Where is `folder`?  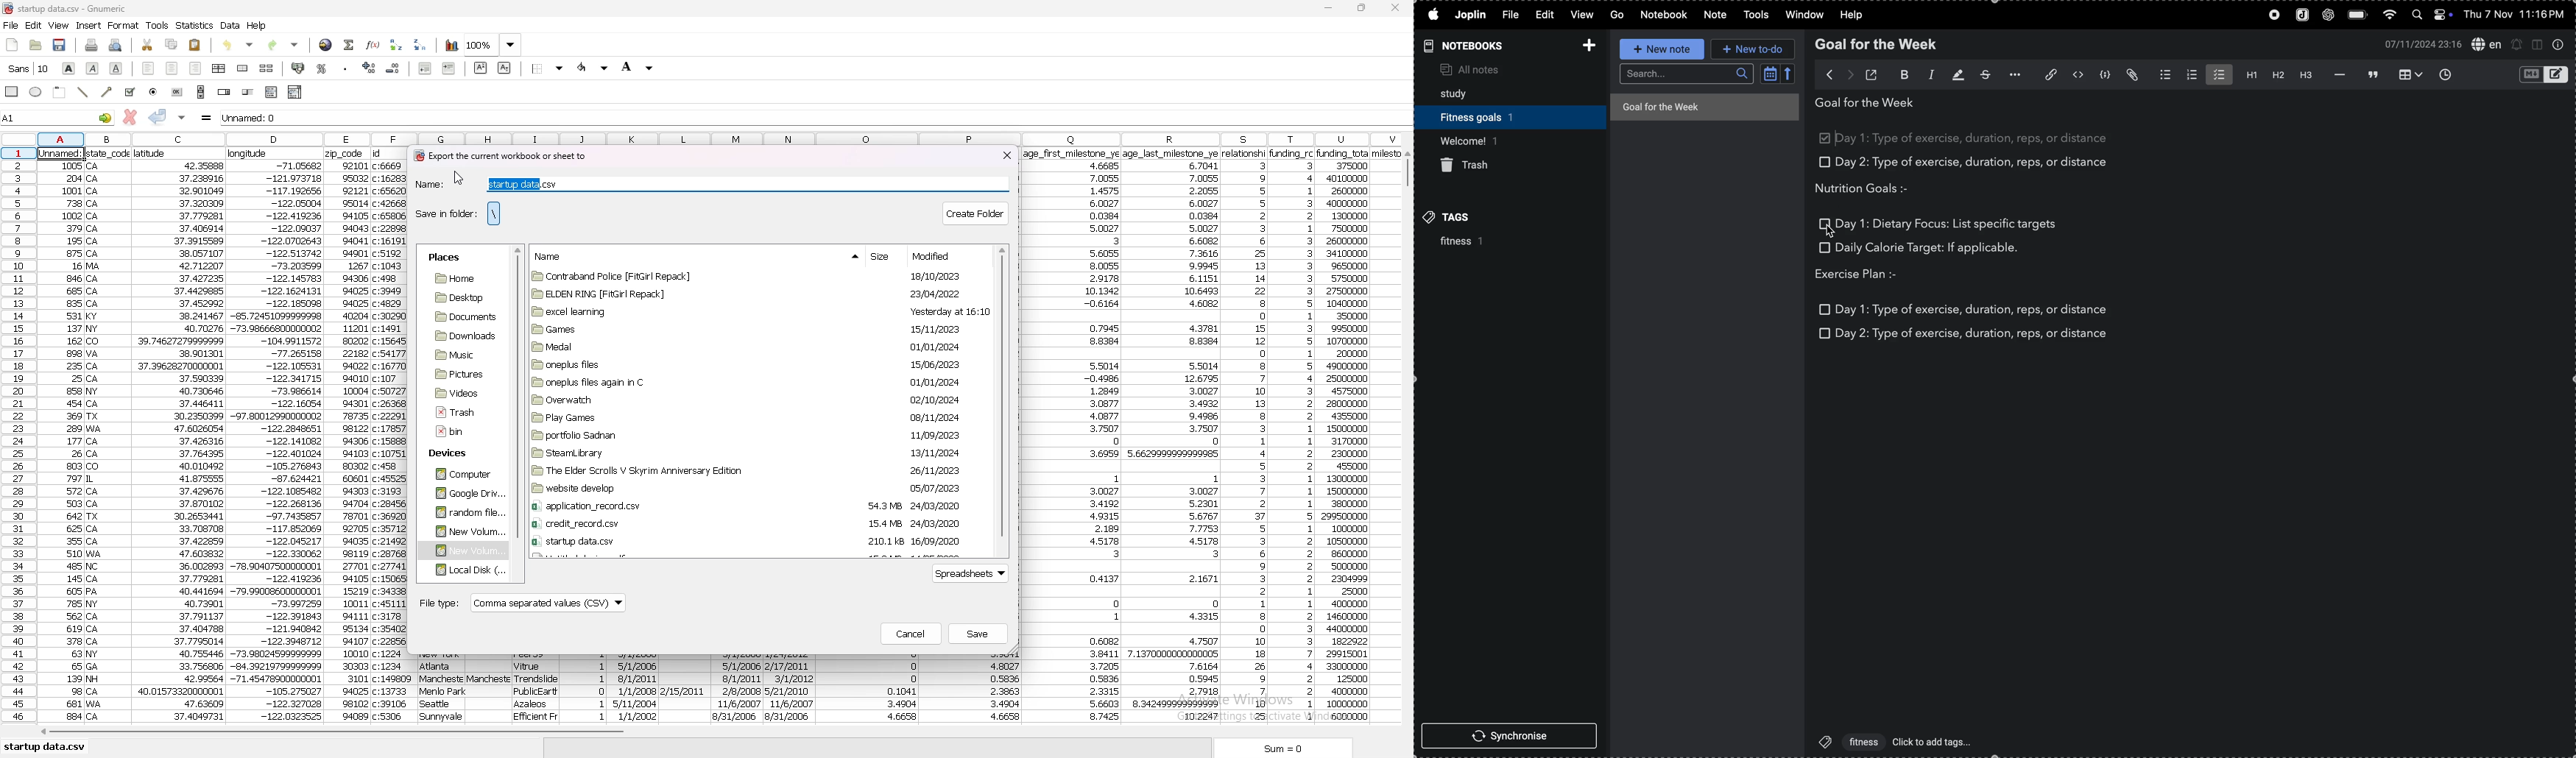 folder is located at coordinates (753, 453).